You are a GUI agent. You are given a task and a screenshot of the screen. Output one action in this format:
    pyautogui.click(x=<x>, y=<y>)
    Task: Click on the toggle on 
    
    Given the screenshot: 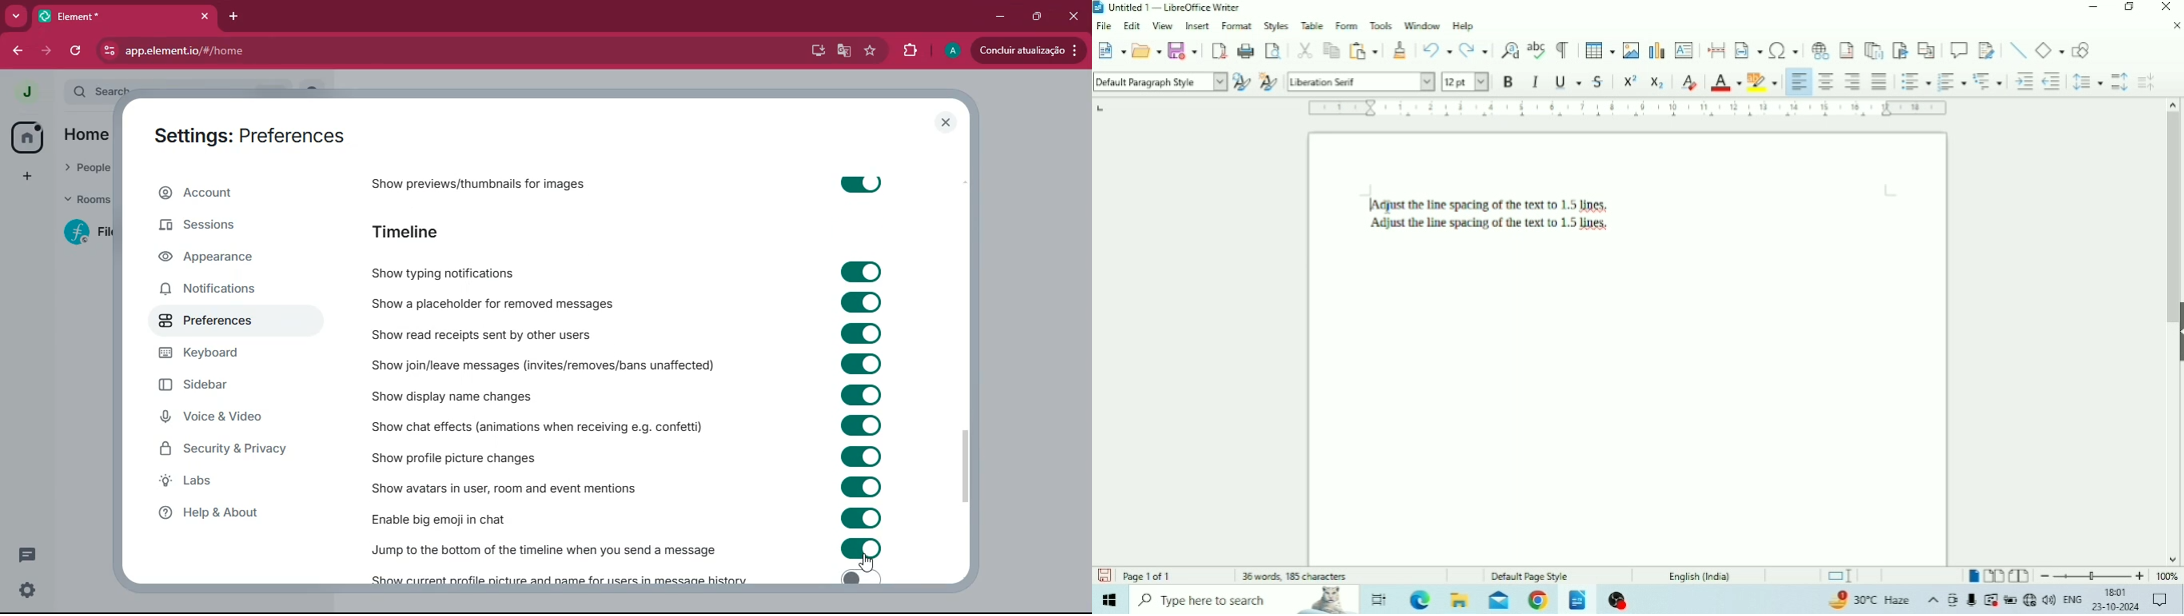 What is the action you would take?
    pyautogui.click(x=862, y=455)
    